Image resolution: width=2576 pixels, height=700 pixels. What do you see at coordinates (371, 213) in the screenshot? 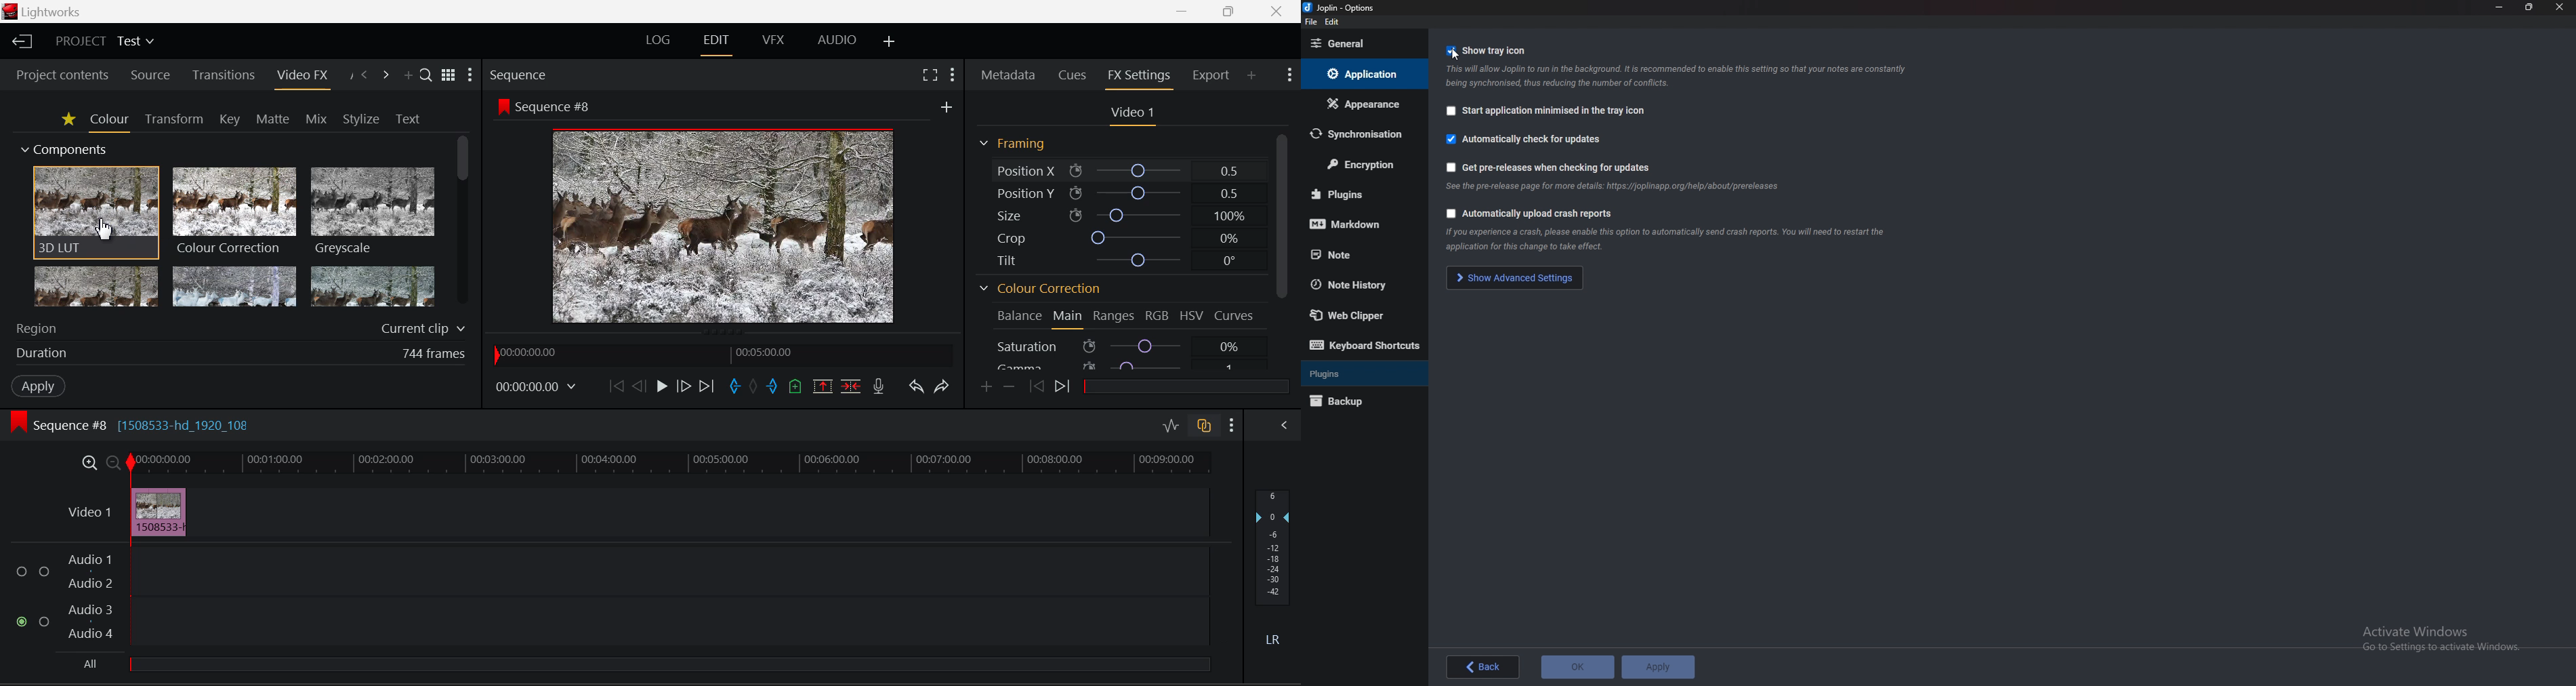
I see `Greyscale` at bounding box center [371, 213].